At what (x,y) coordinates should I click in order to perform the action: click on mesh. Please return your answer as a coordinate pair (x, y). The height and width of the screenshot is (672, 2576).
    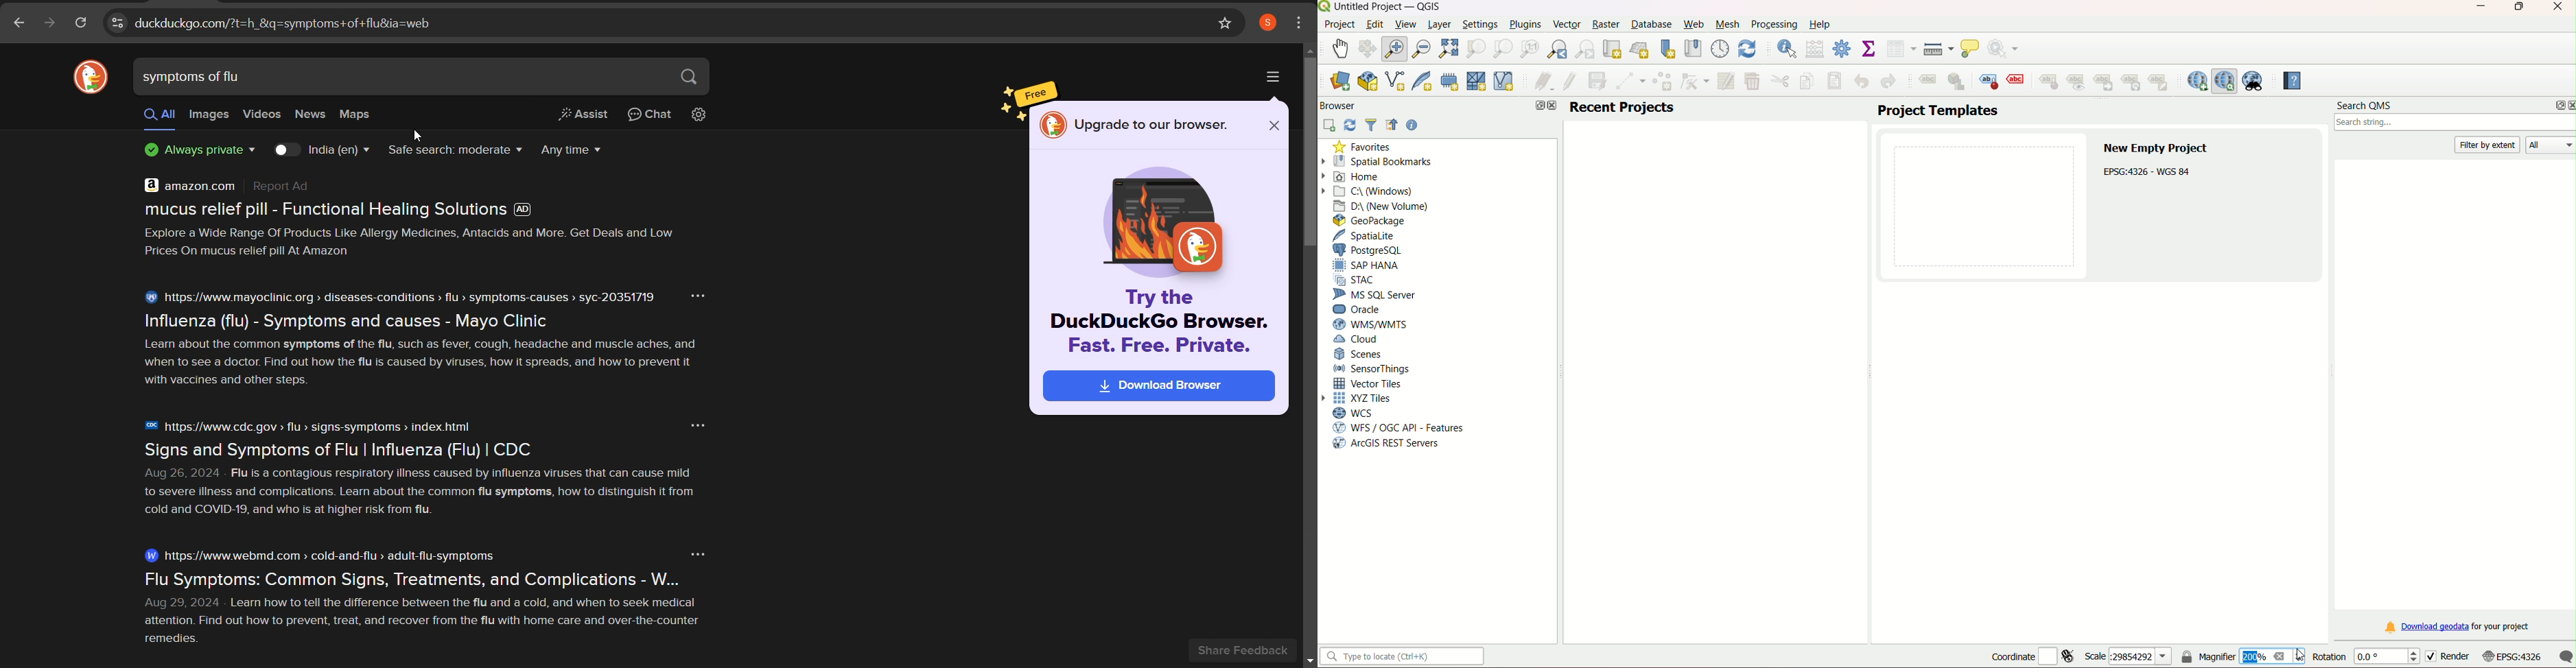
    Looking at the image, I should click on (1729, 24).